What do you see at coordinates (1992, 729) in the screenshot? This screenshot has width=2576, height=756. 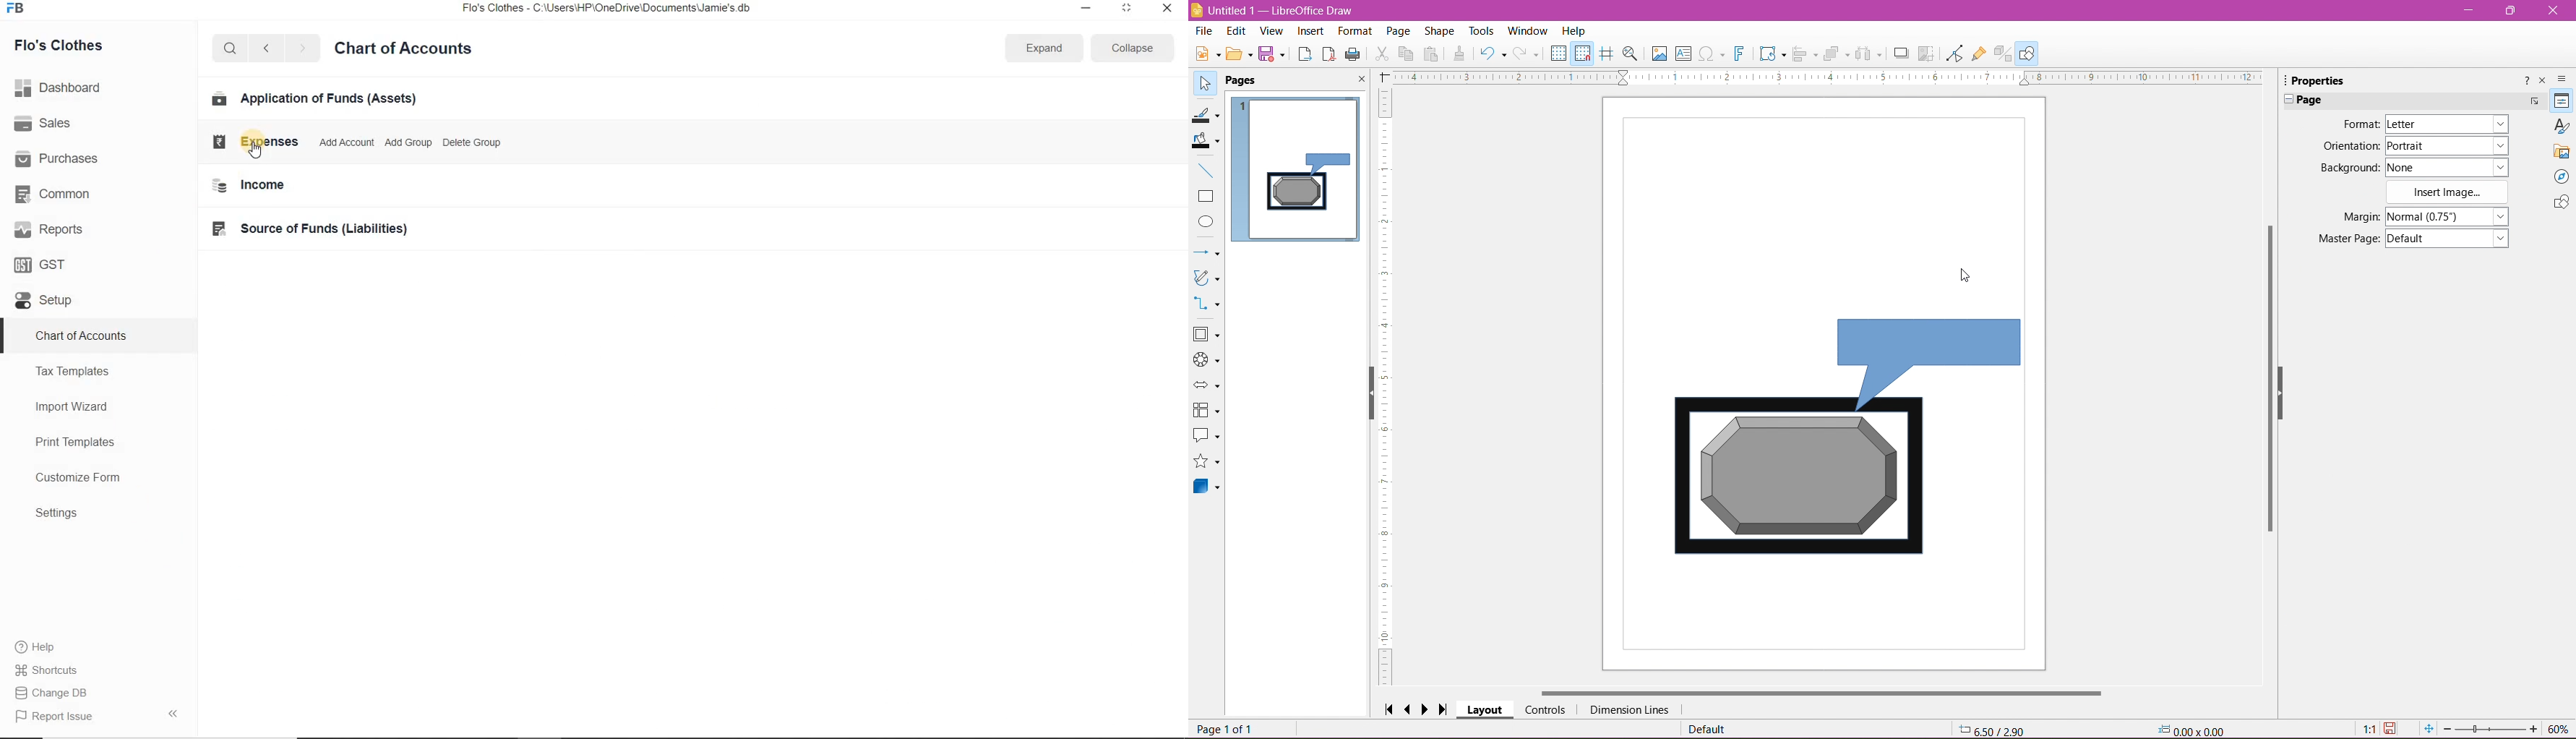 I see `6.50/2.90` at bounding box center [1992, 729].